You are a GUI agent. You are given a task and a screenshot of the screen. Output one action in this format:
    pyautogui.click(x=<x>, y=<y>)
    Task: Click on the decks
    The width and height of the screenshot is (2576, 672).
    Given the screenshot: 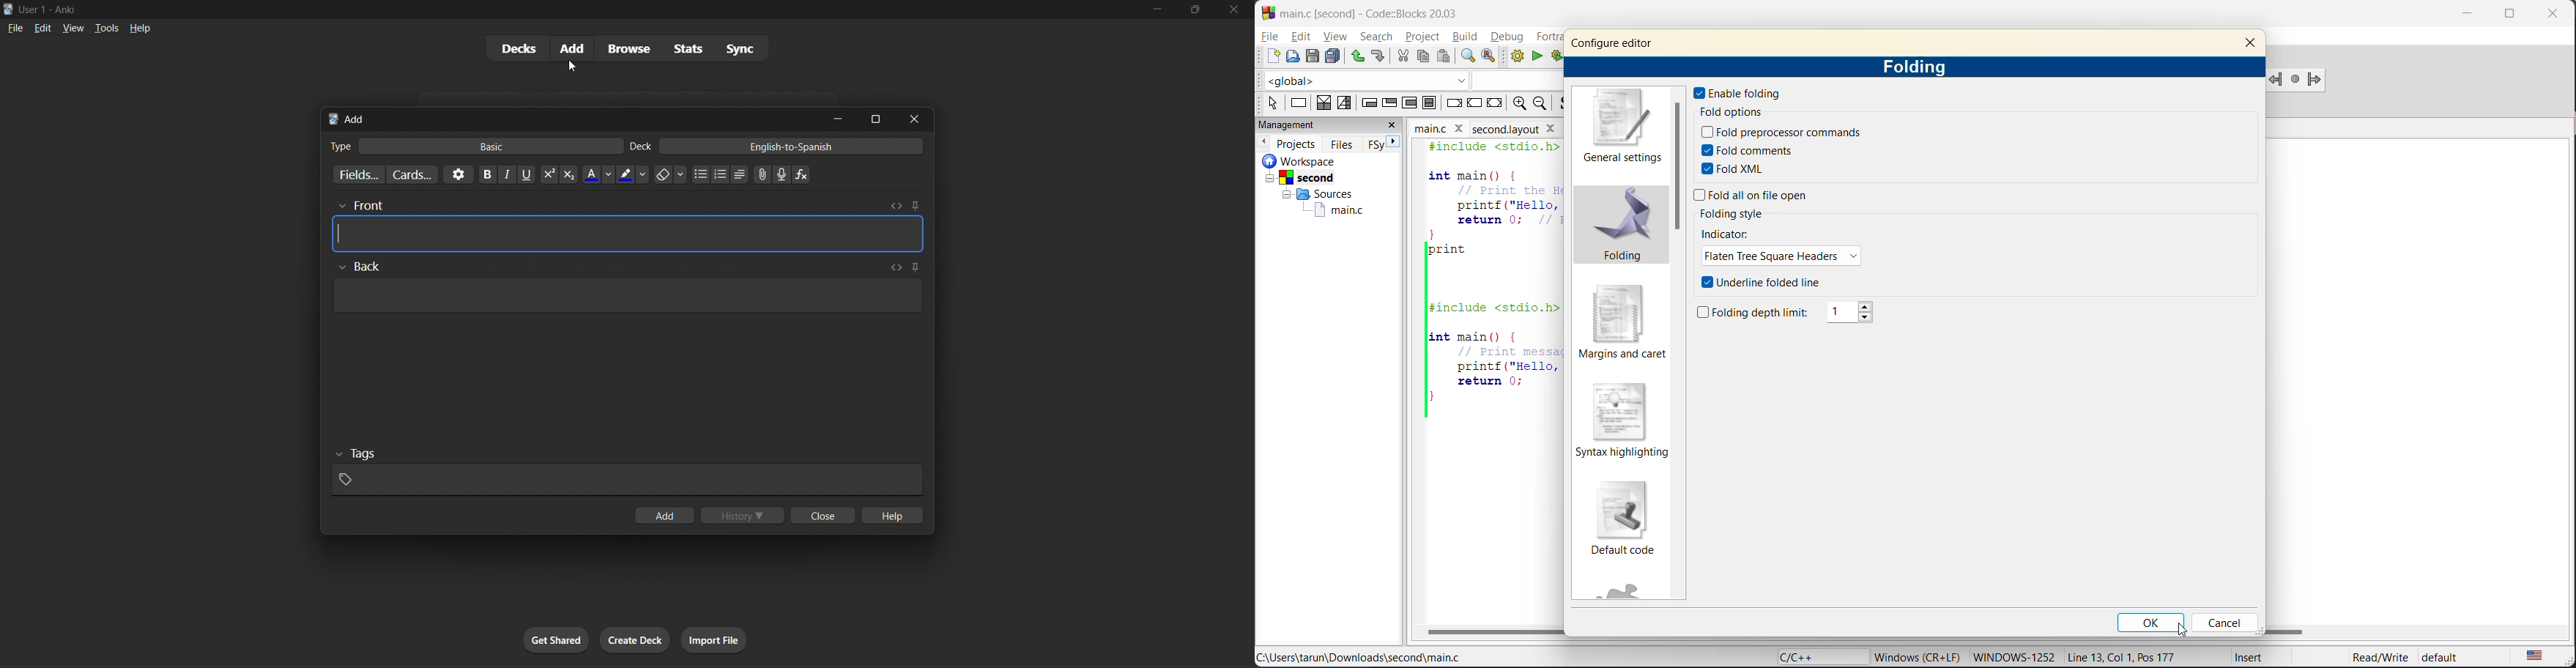 What is the action you would take?
    pyautogui.click(x=517, y=48)
    